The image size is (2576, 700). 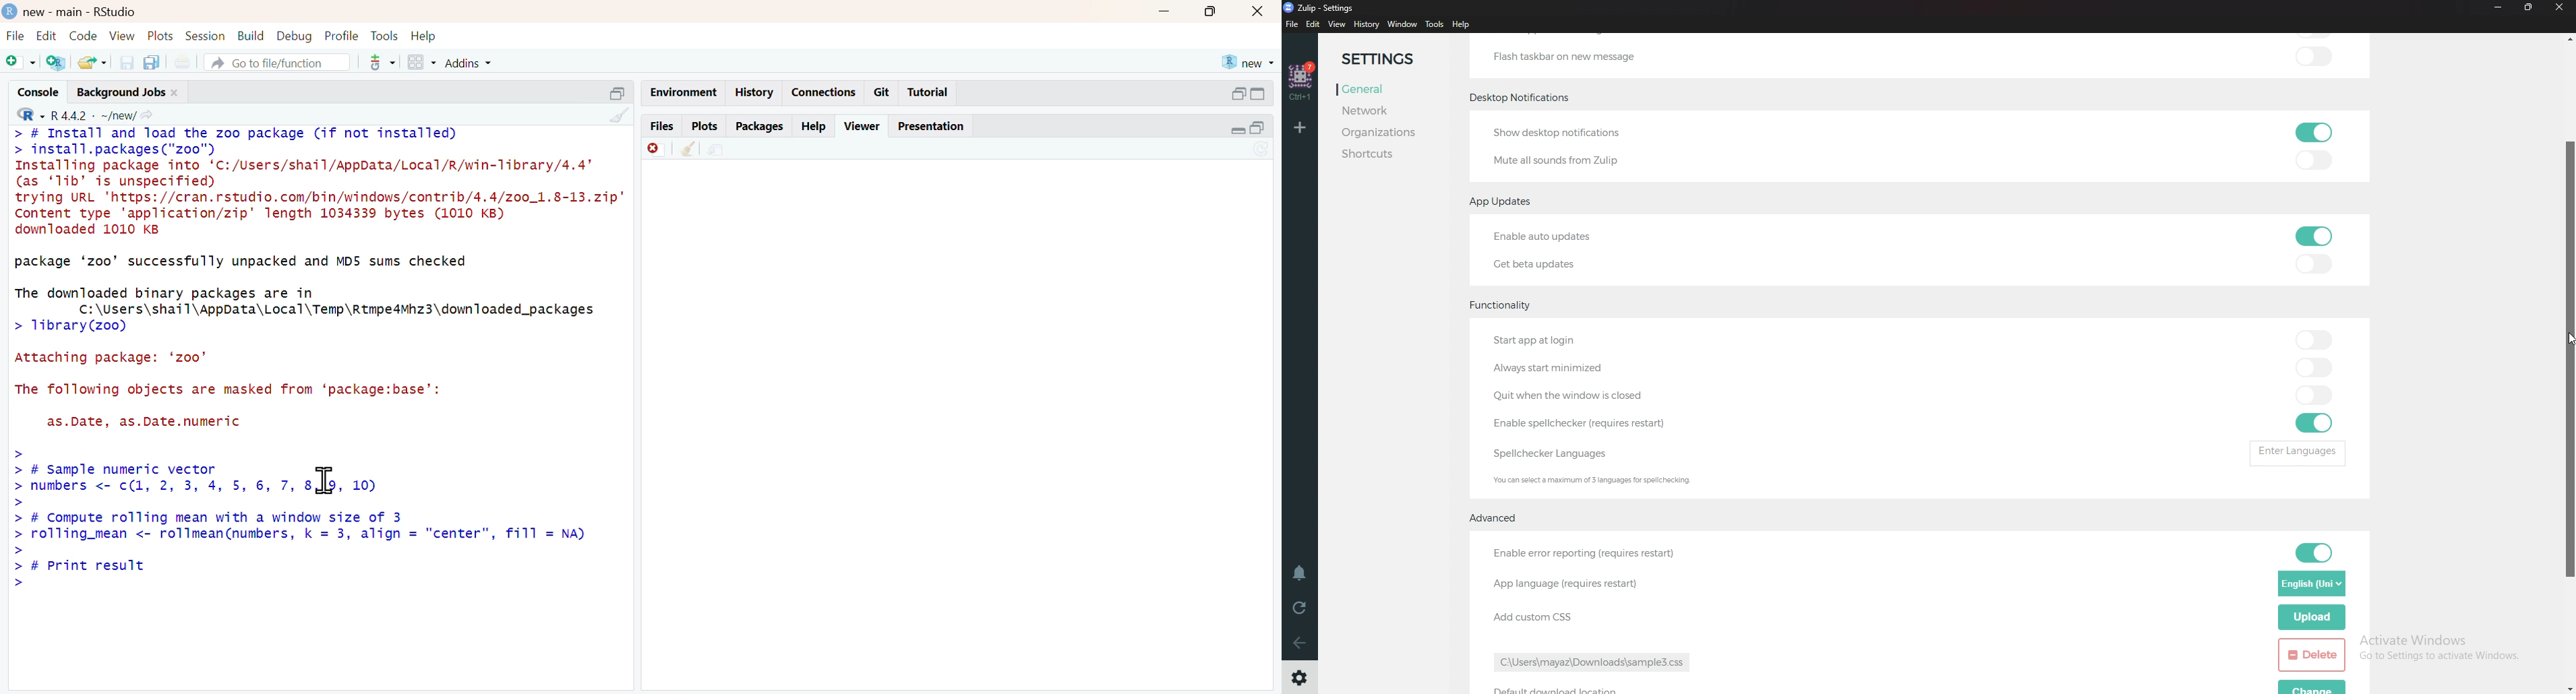 What do you see at coordinates (306, 311) in the screenshot?
I see `The downloaded binary packages are in
C:\Users\shail\AppData\Local\Temp\Rtmpe4Mhz3\downTloaded_packages
> 1ibrary(zoo)` at bounding box center [306, 311].